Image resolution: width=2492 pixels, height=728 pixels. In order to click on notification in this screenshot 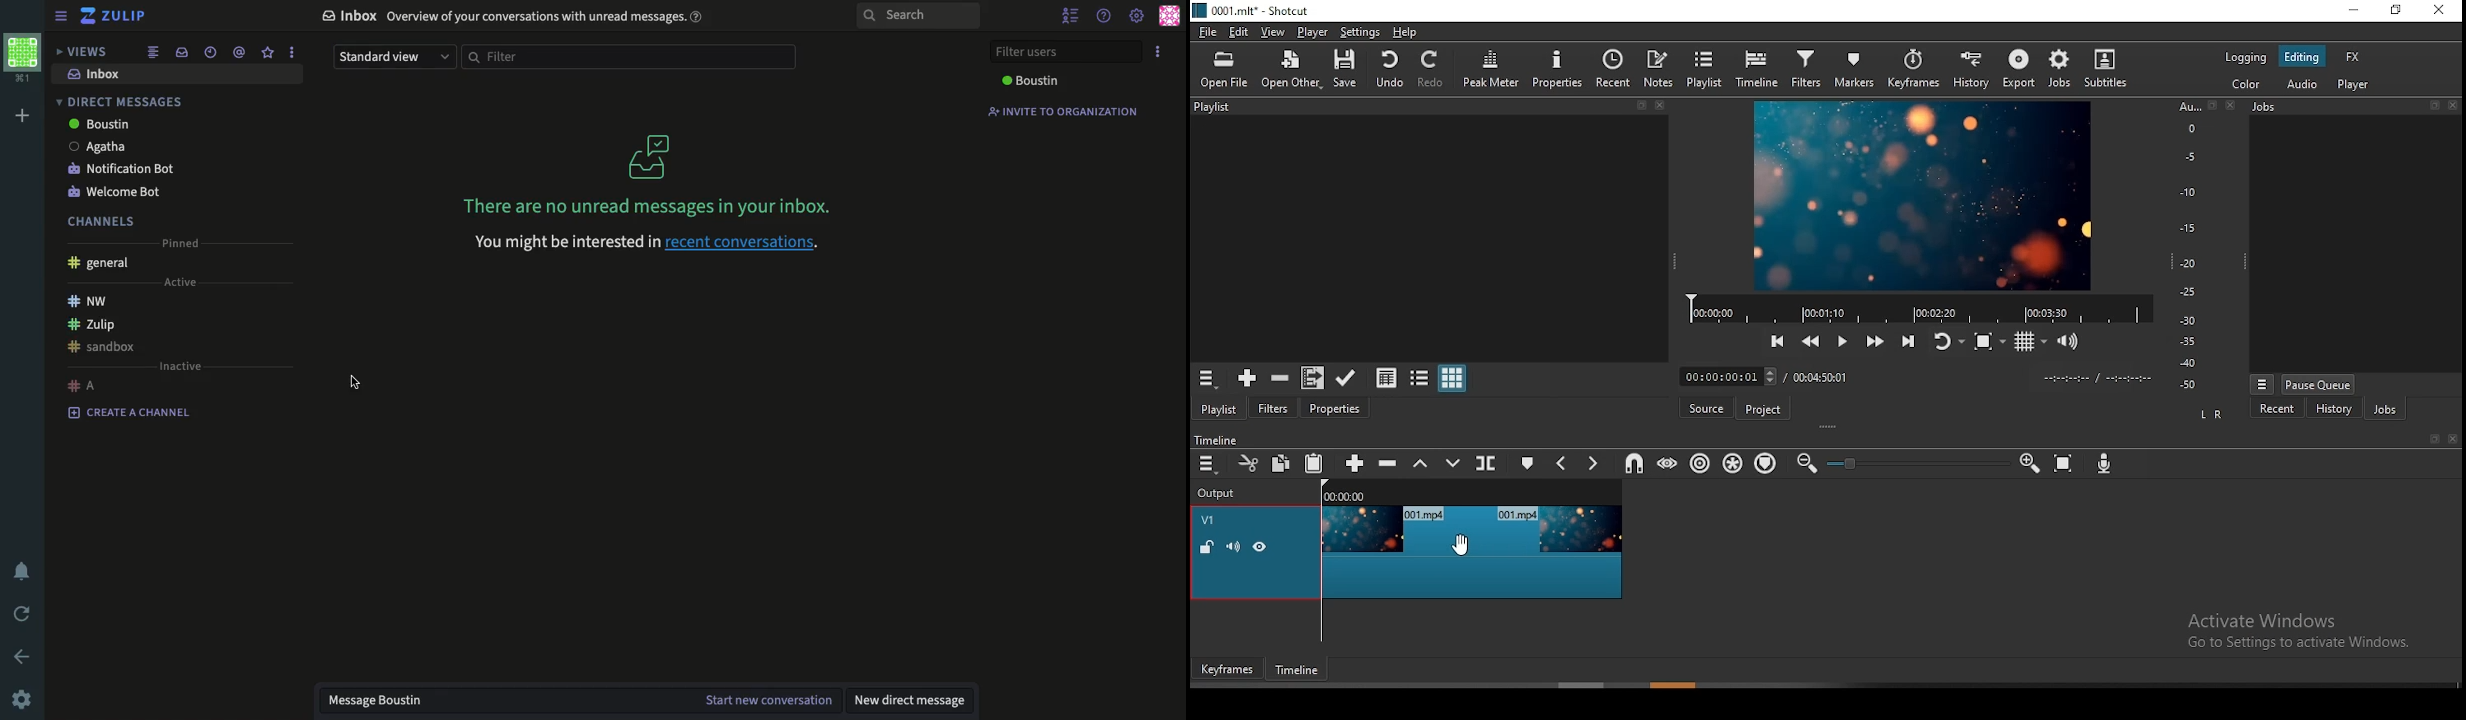, I will do `click(23, 571)`.